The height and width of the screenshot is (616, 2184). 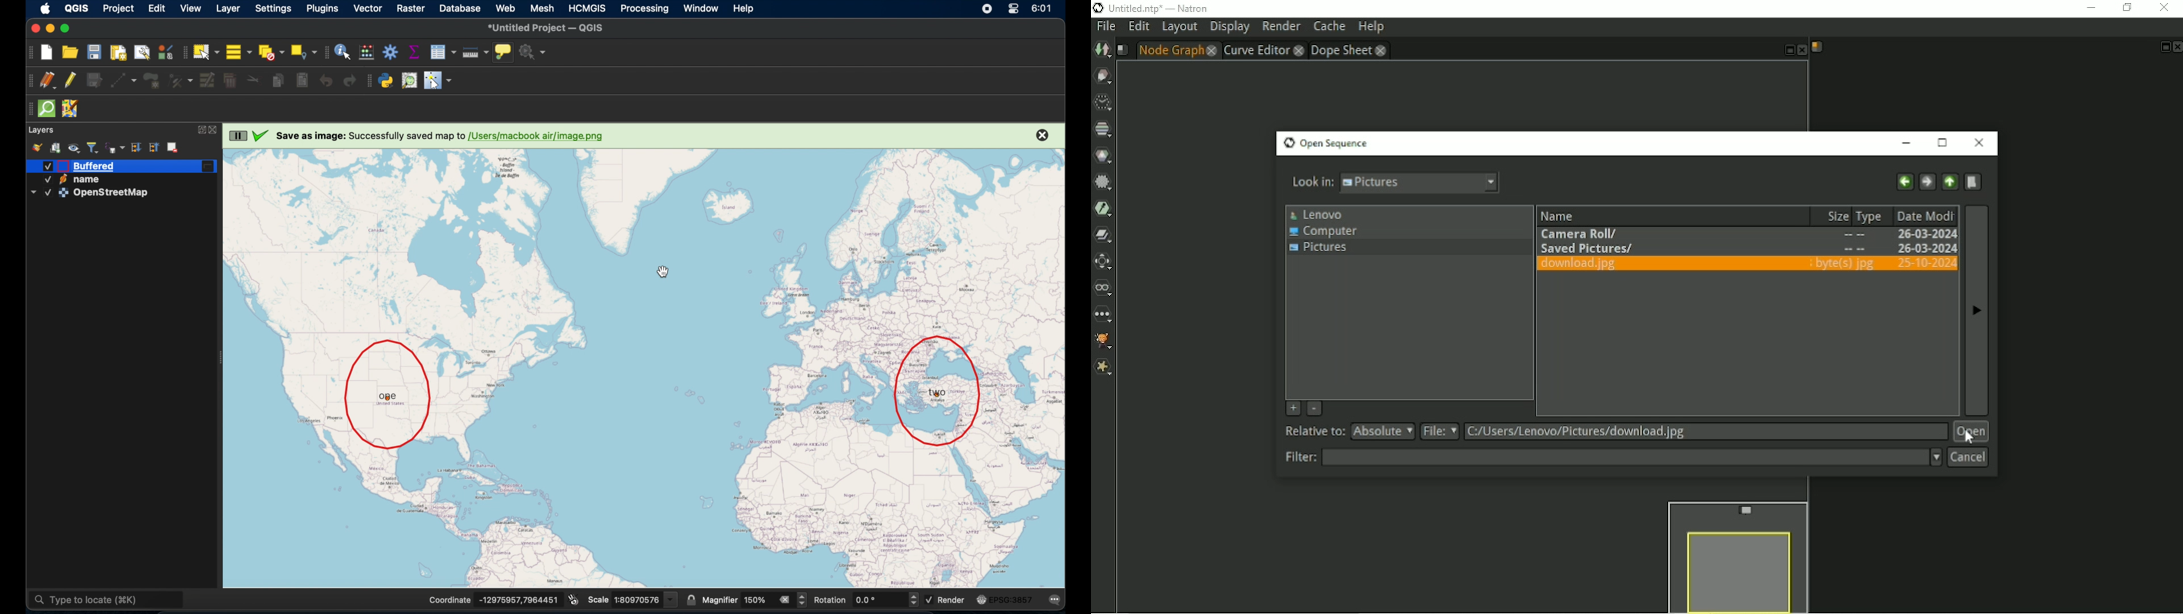 What do you see at coordinates (913, 601) in the screenshot?
I see `Increase and decrease rotation value` at bounding box center [913, 601].